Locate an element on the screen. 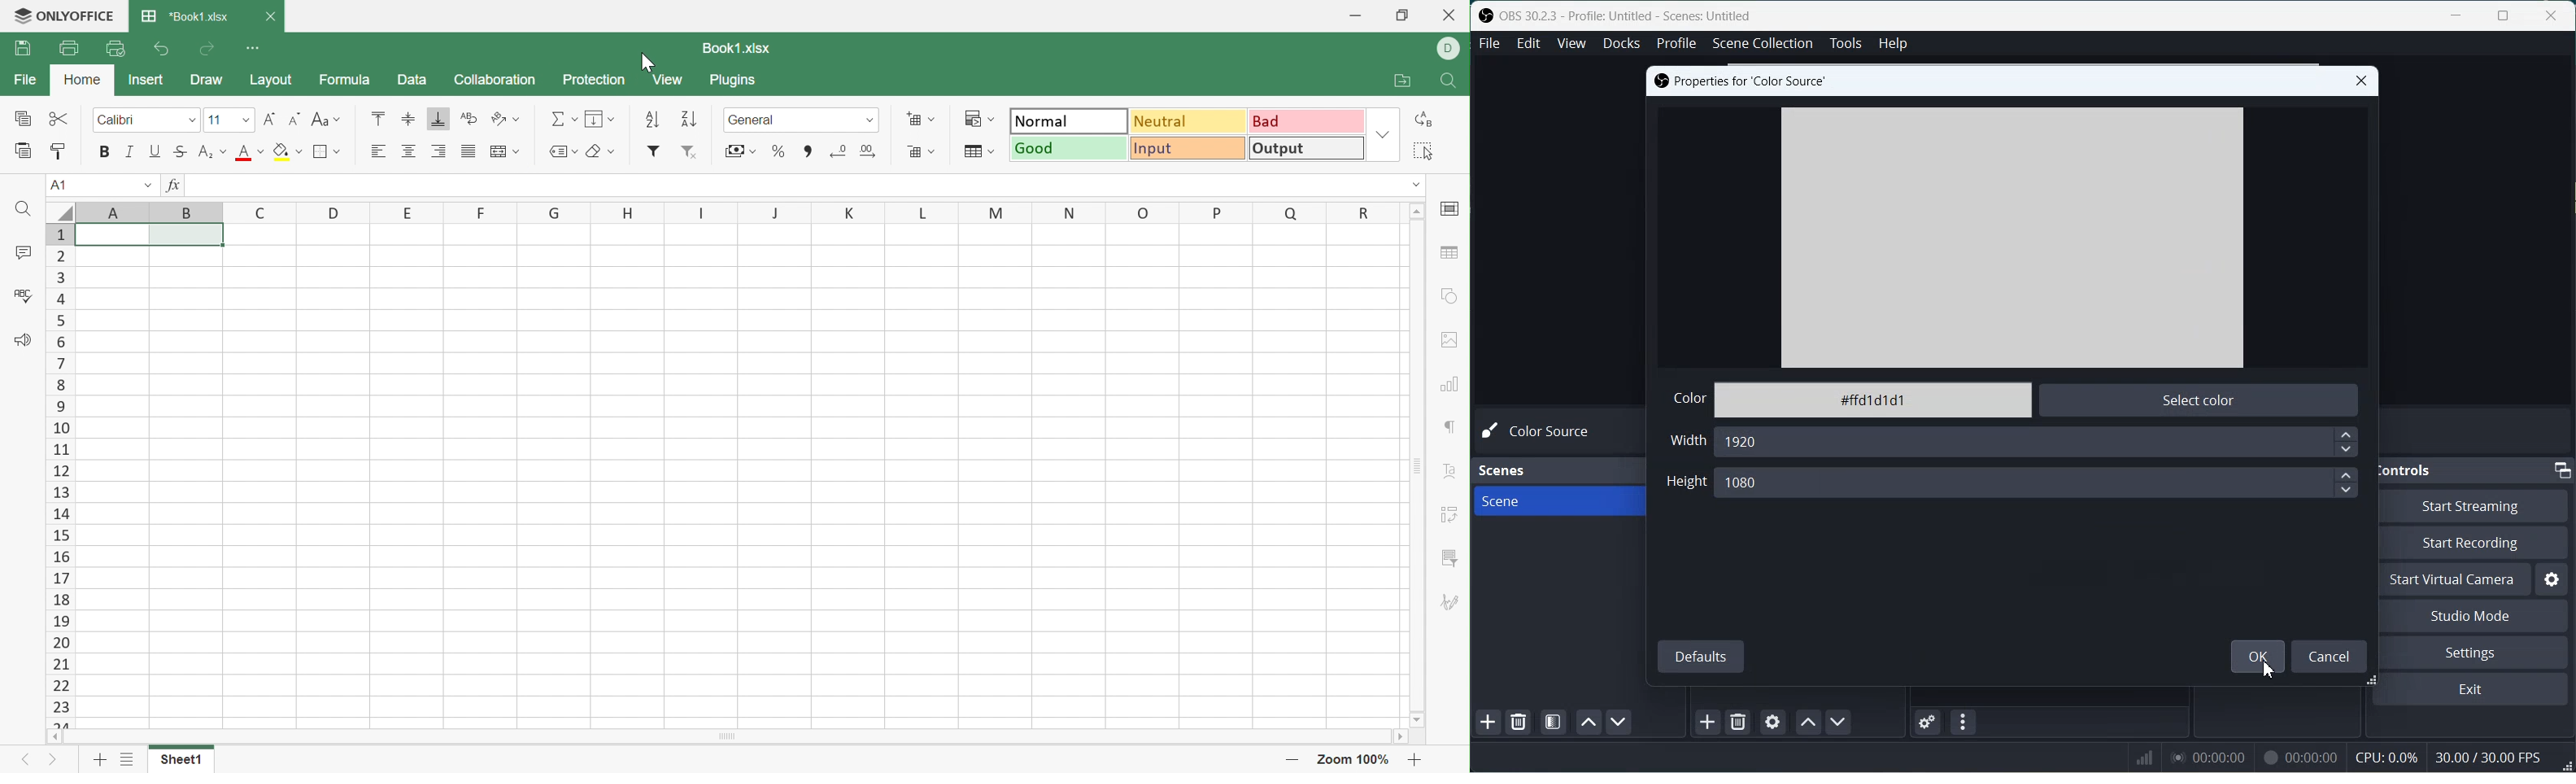 This screenshot has height=784, width=2576. CPU: 0.0% is located at coordinates (2385, 757).